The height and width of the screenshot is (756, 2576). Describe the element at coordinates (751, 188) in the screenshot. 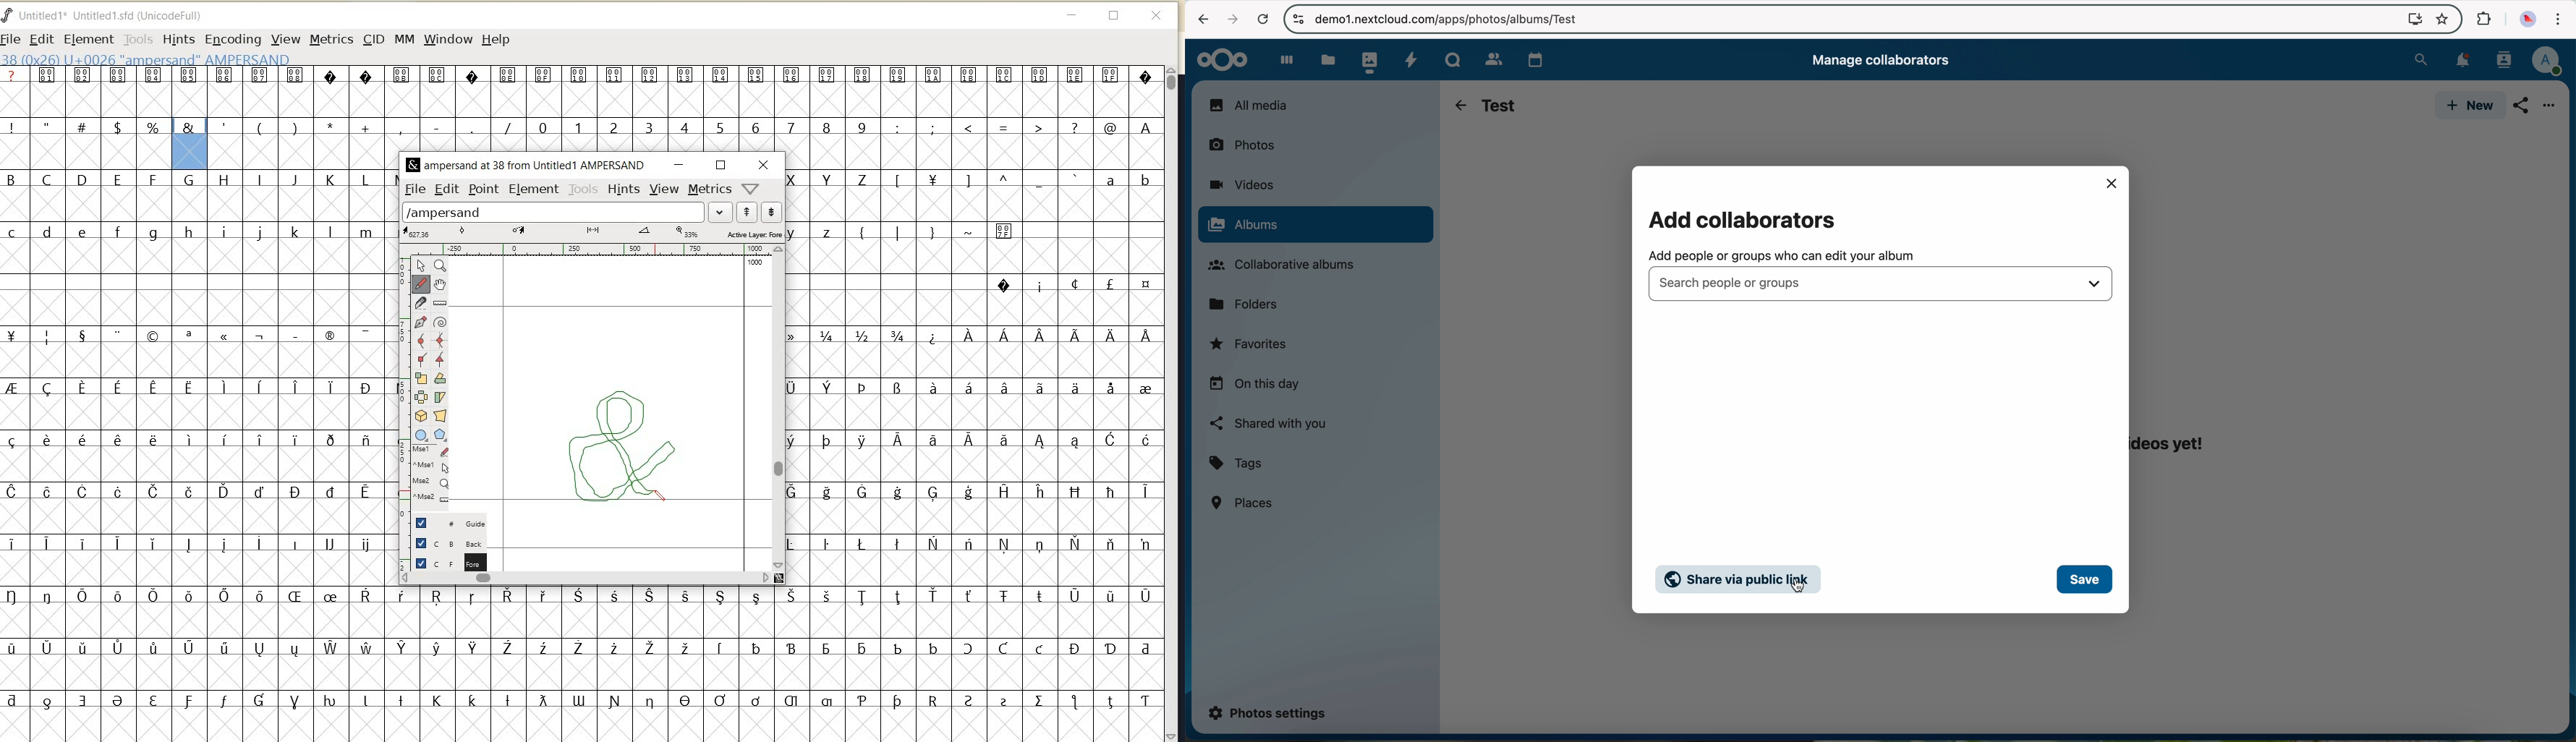

I see `HELP/WINDOW` at that location.